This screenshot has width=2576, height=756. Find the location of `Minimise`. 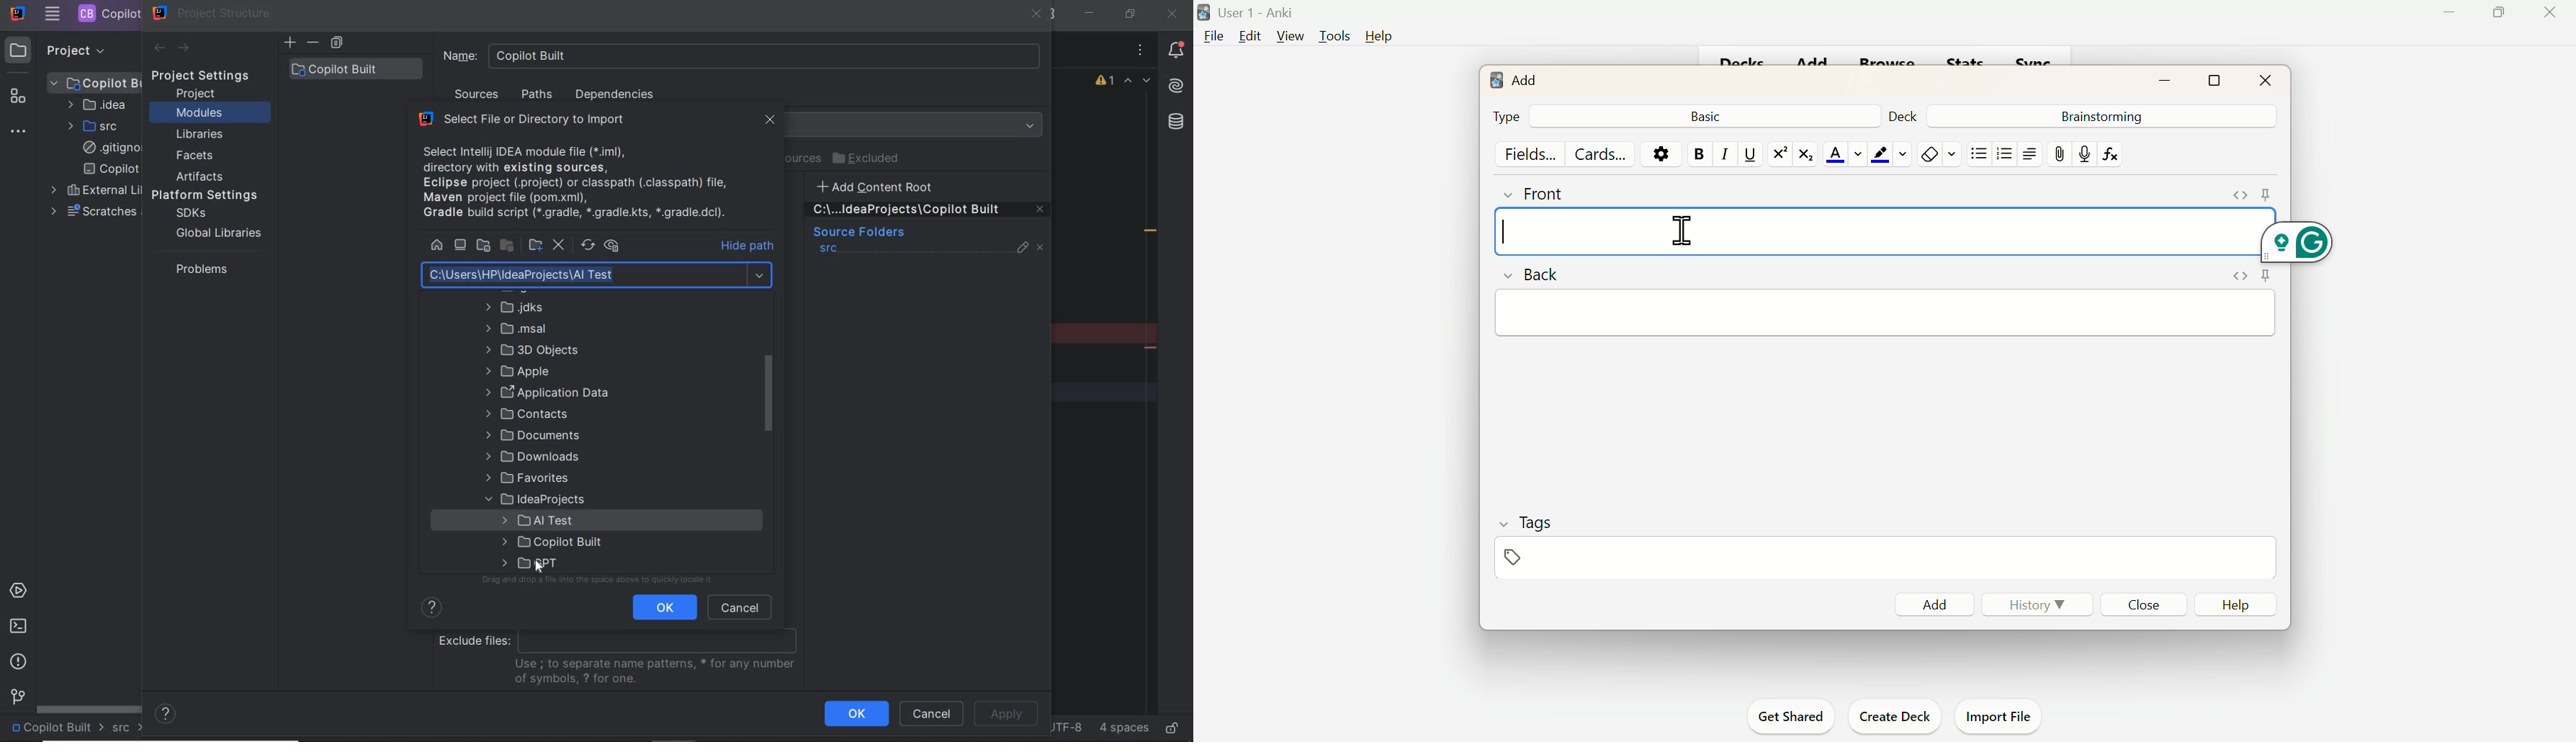

Minimise is located at coordinates (2447, 17).